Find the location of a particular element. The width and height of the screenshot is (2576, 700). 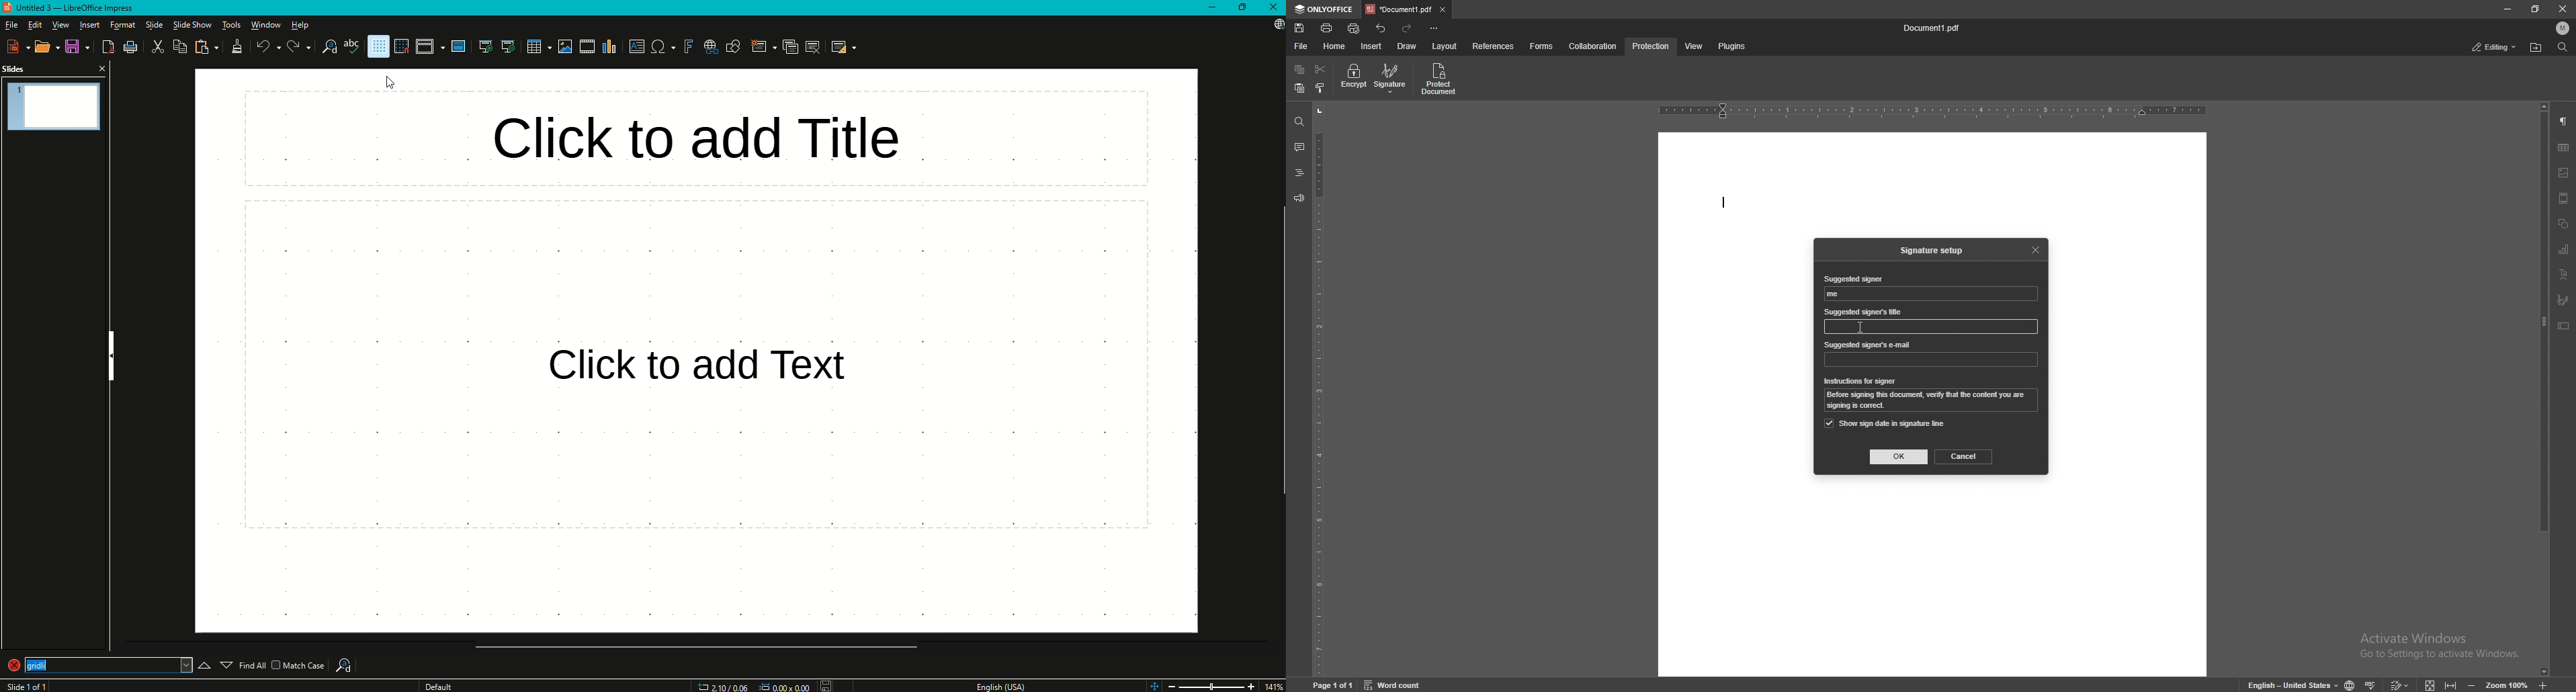

comment is located at coordinates (1297, 147).